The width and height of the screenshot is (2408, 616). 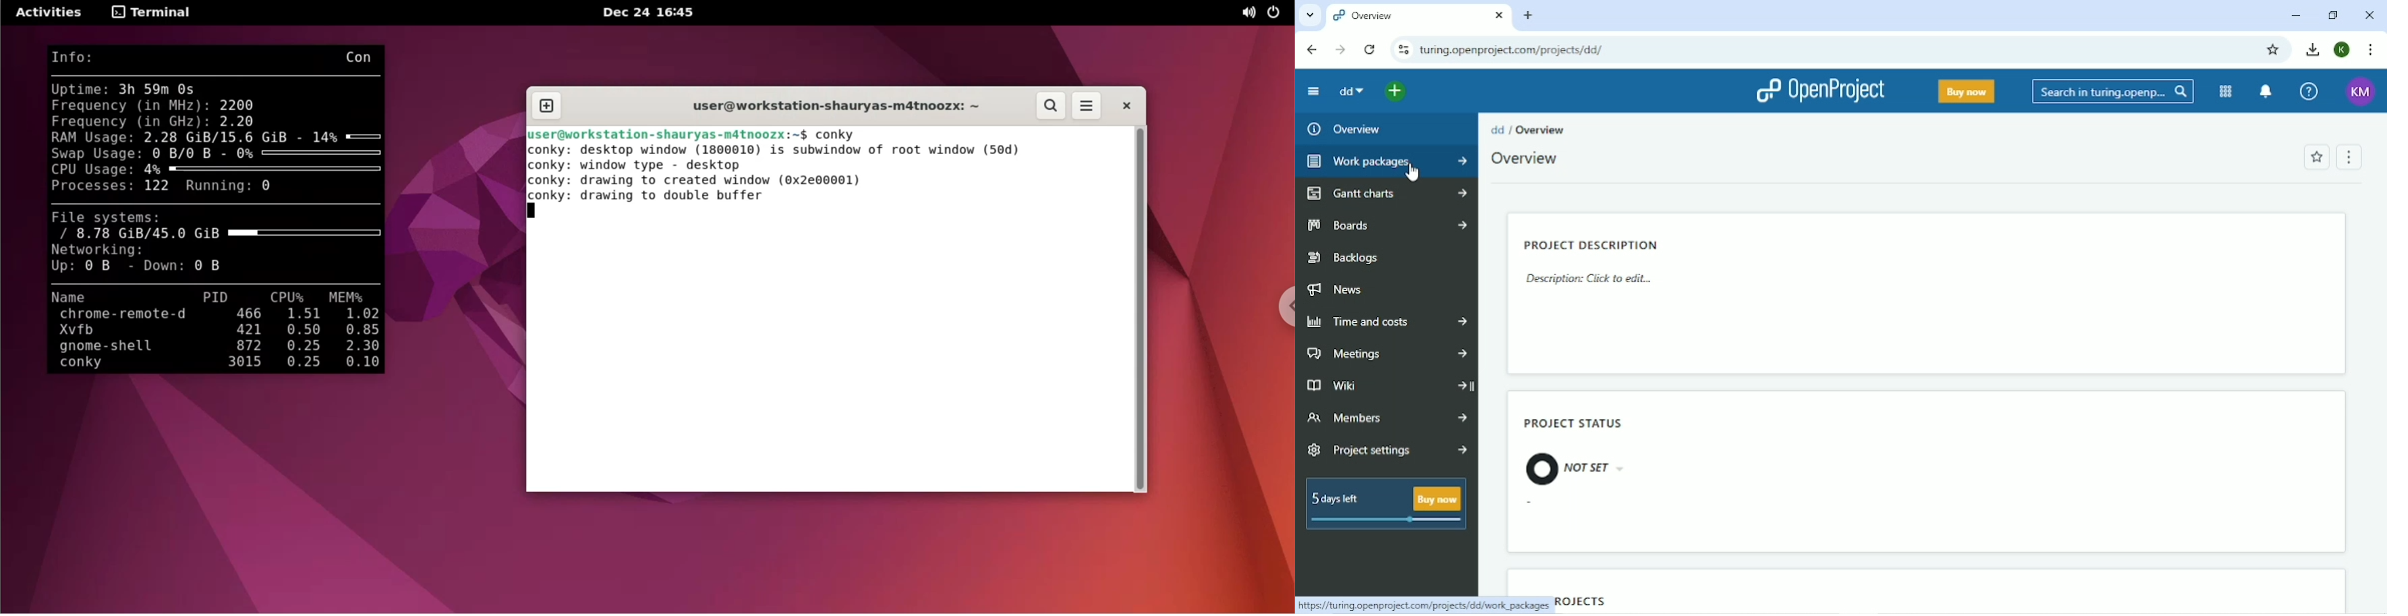 What do you see at coordinates (1352, 90) in the screenshot?
I see `dd` at bounding box center [1352, 90].